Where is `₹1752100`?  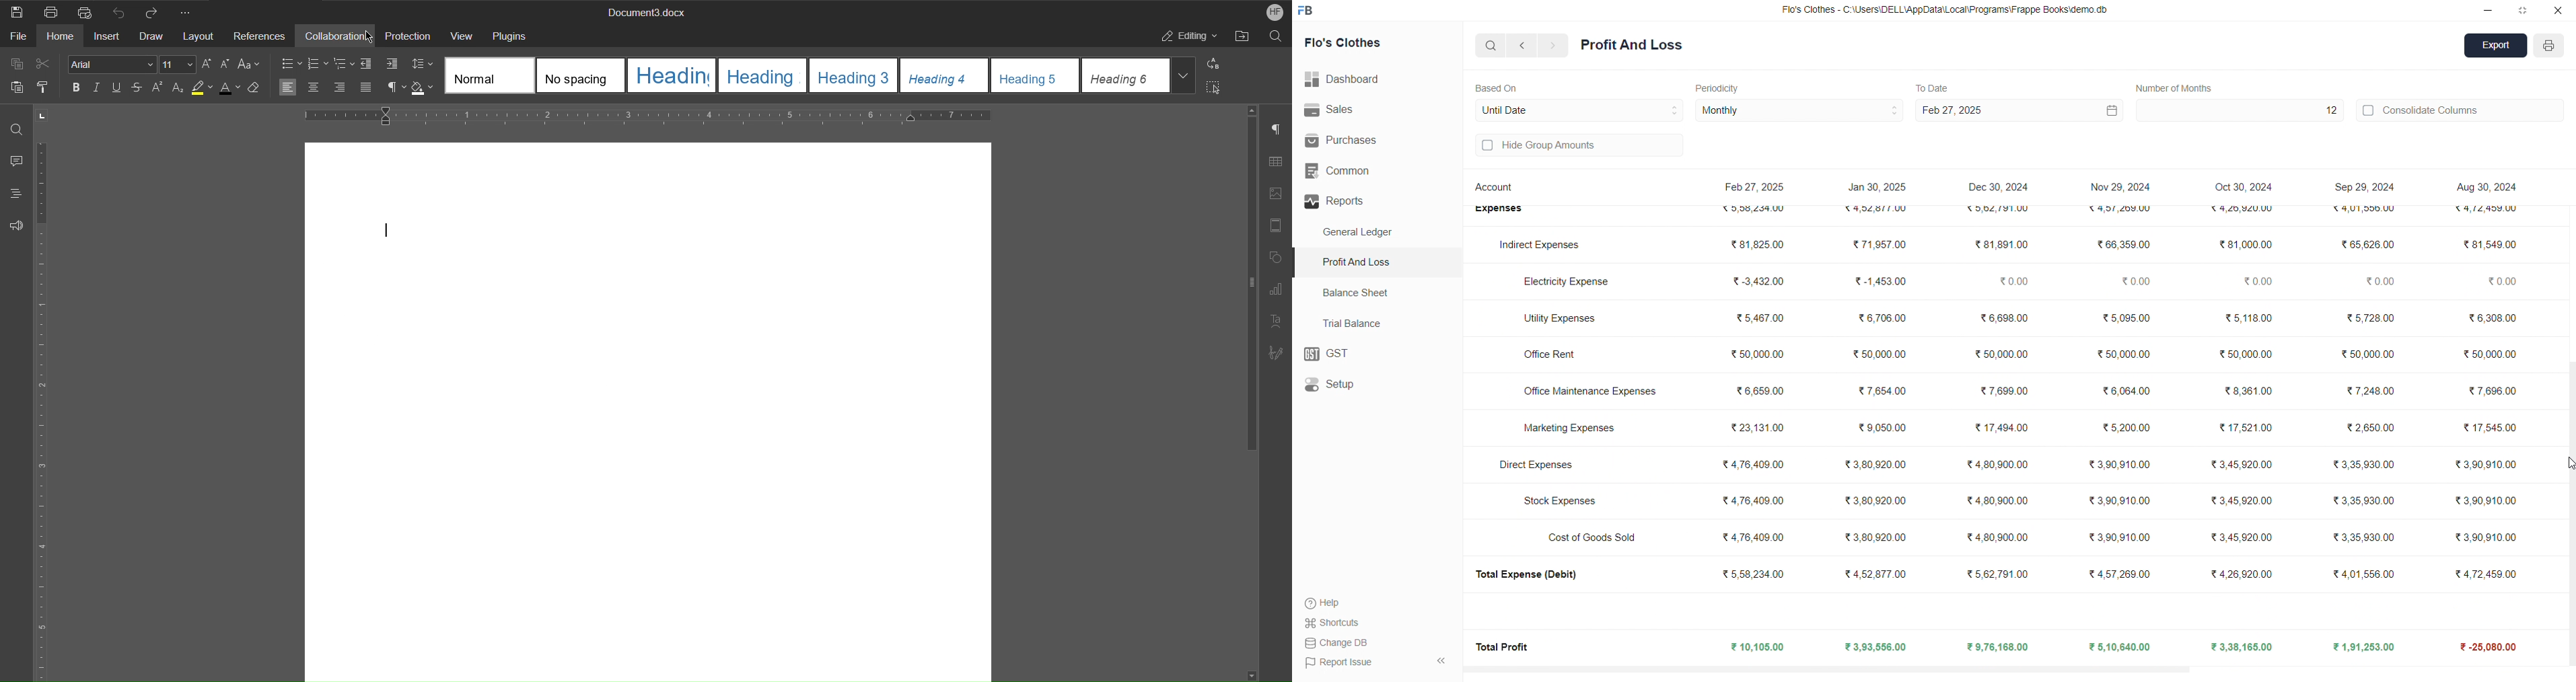 ₹1752100 is located at coordinates (2248, 428).